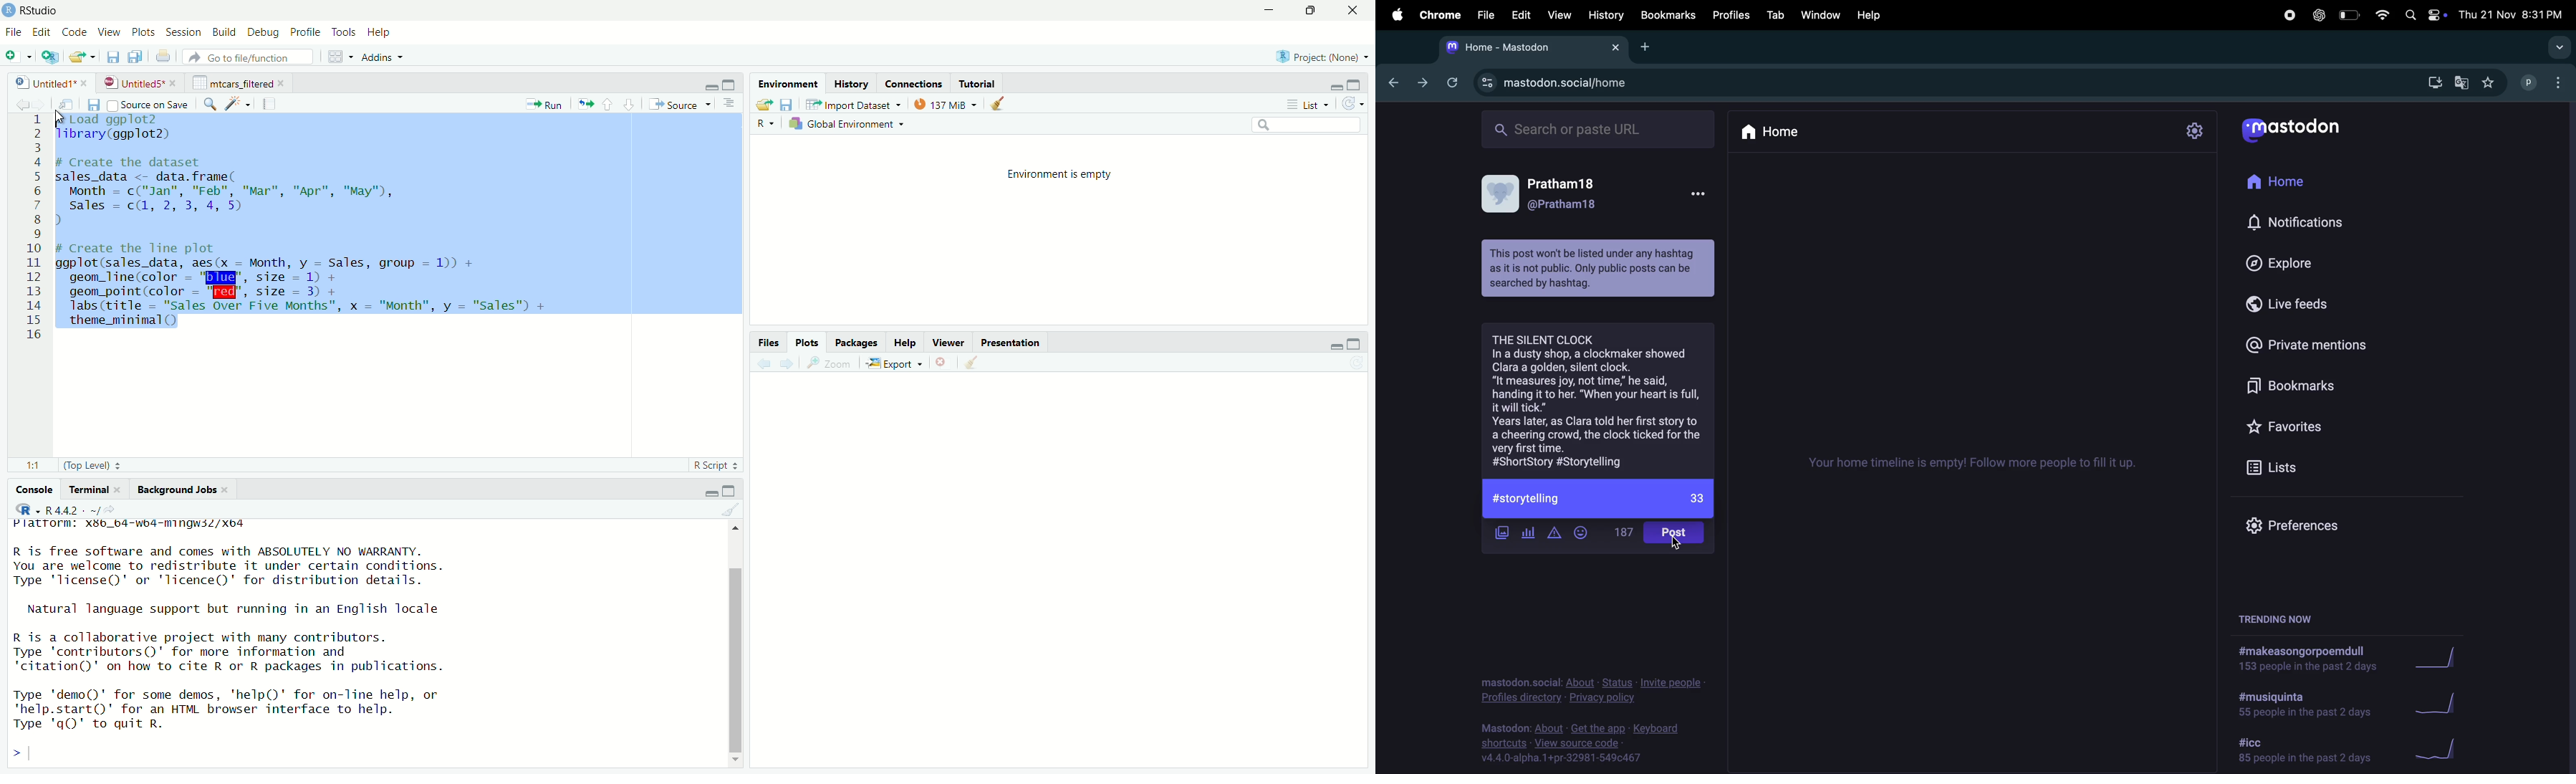 This screenshot has height=784, width=2576. Describe the element at coordinates (1650, 48) in the screenshot. I see `add new tab` at that location.